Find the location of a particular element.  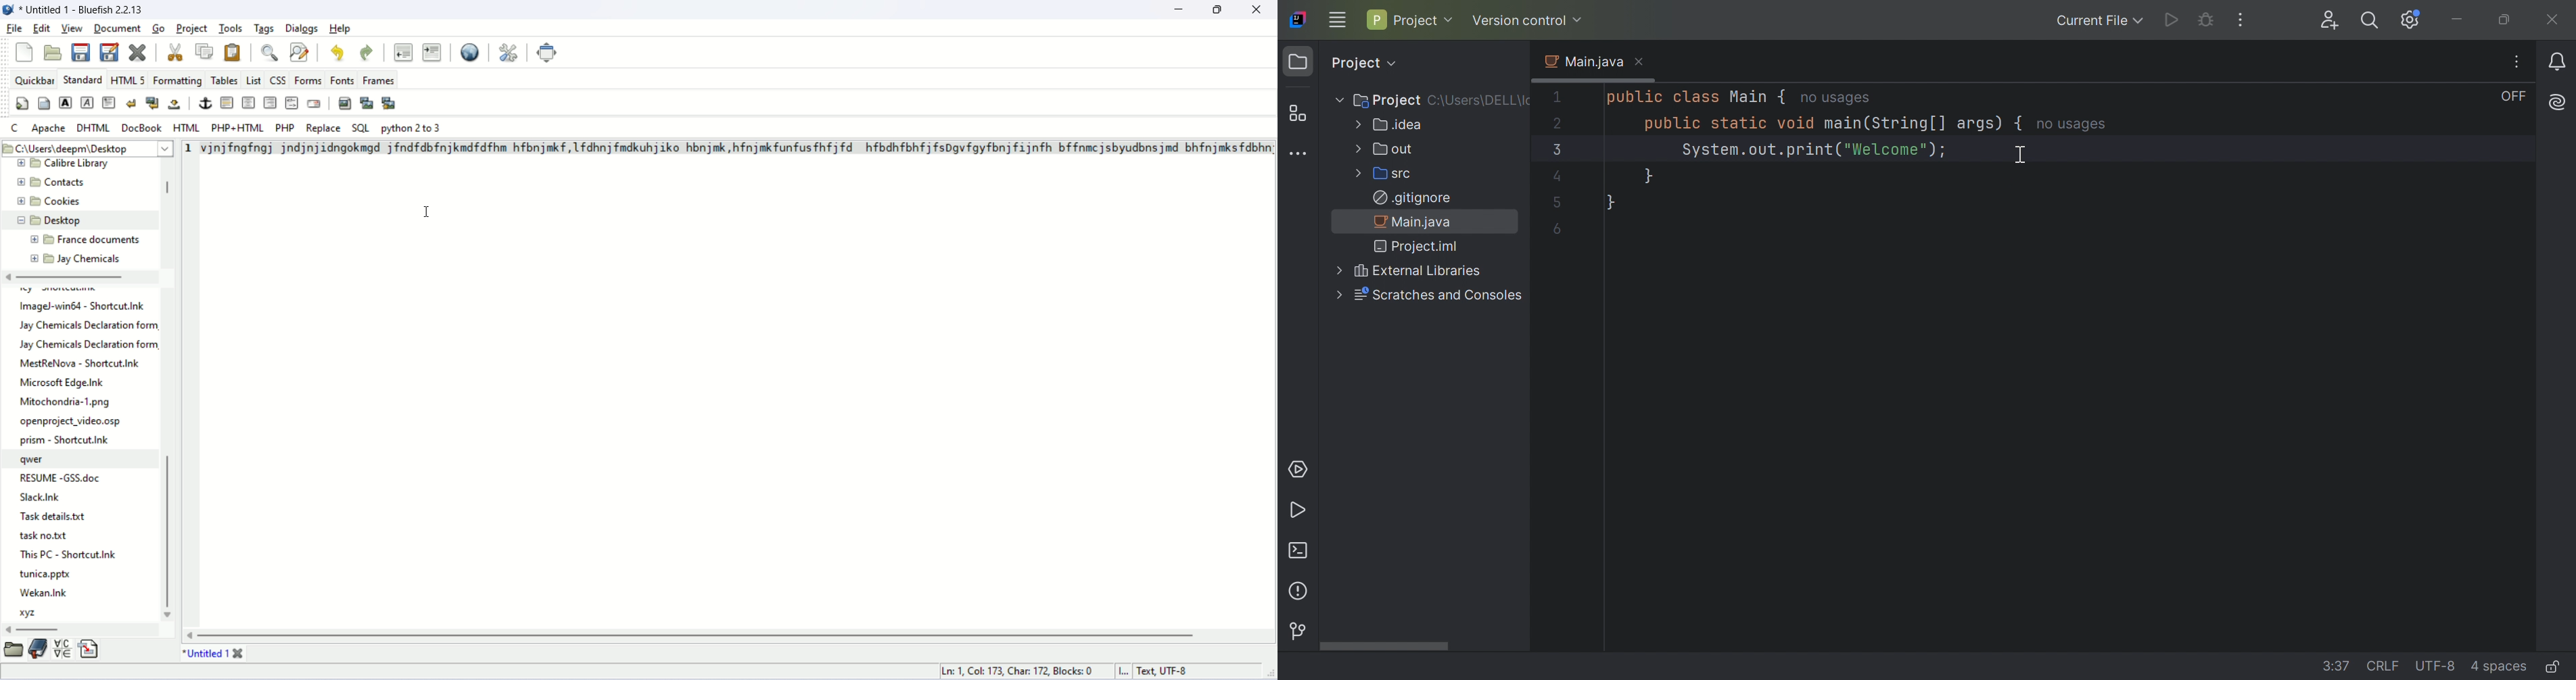

fullscreen is located at coordinates (549, 53).